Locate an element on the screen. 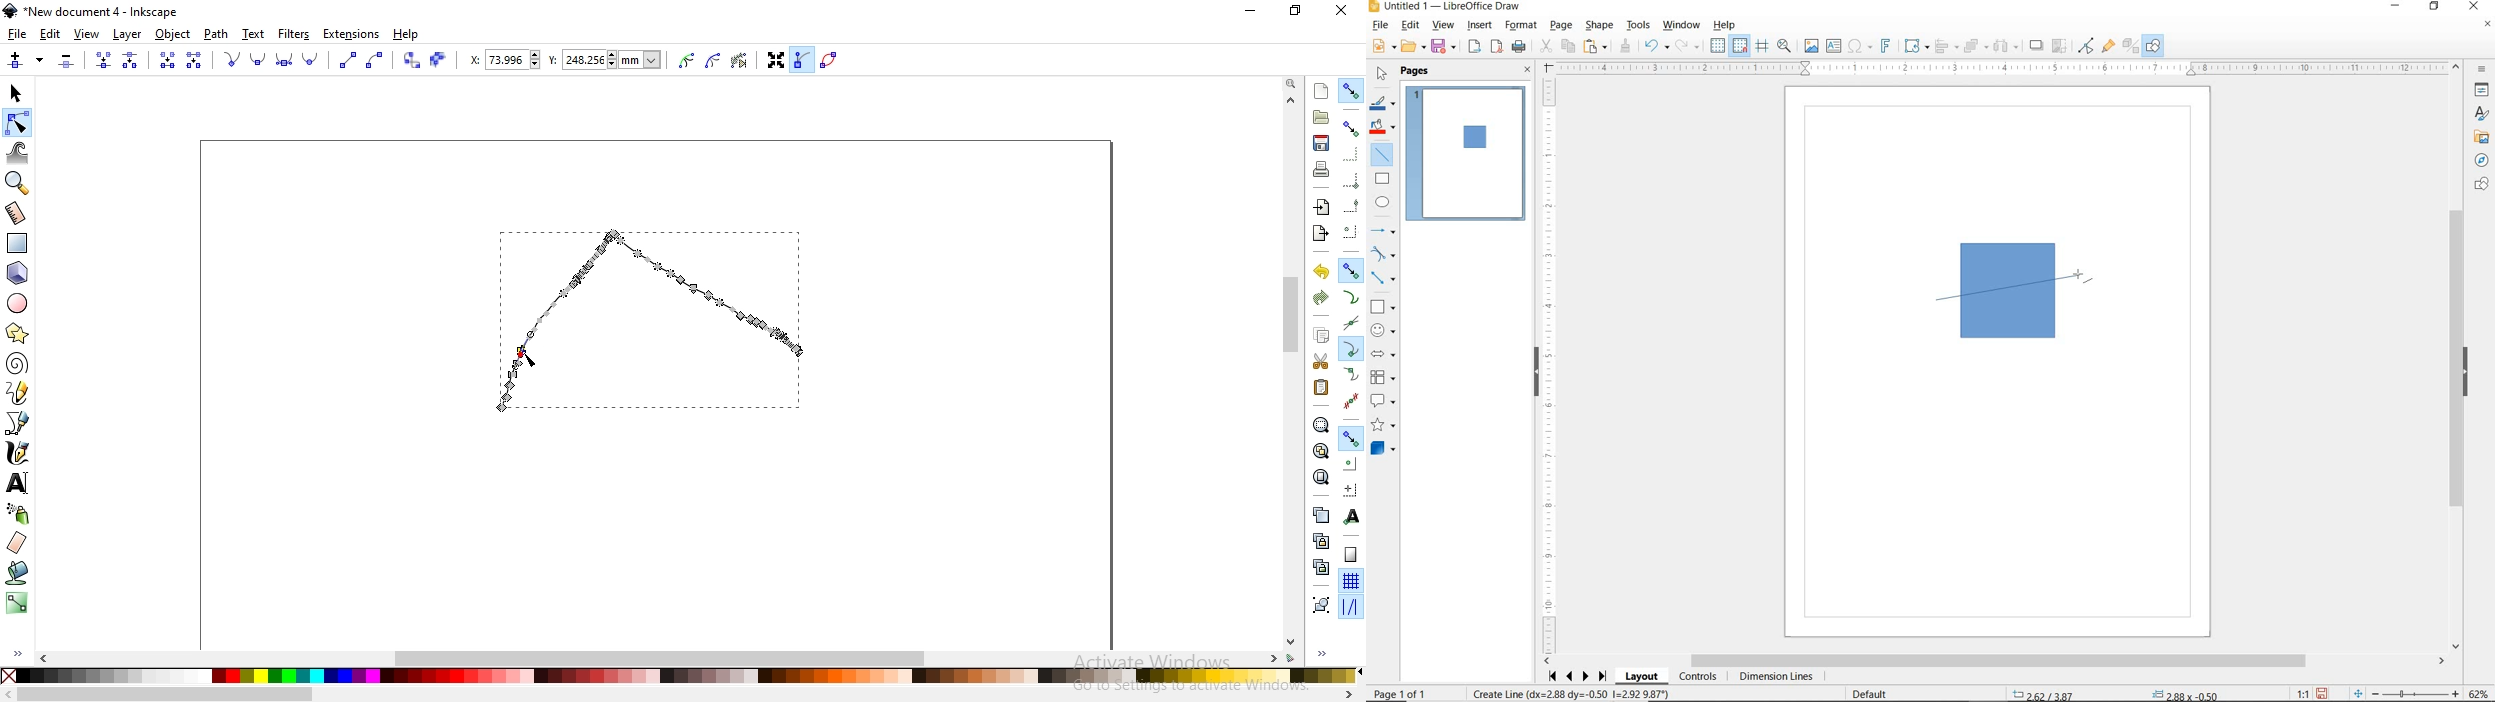 This screenshot has height=728, width=2520. SCROLL NEXT is located at coordinates (1578, 676).